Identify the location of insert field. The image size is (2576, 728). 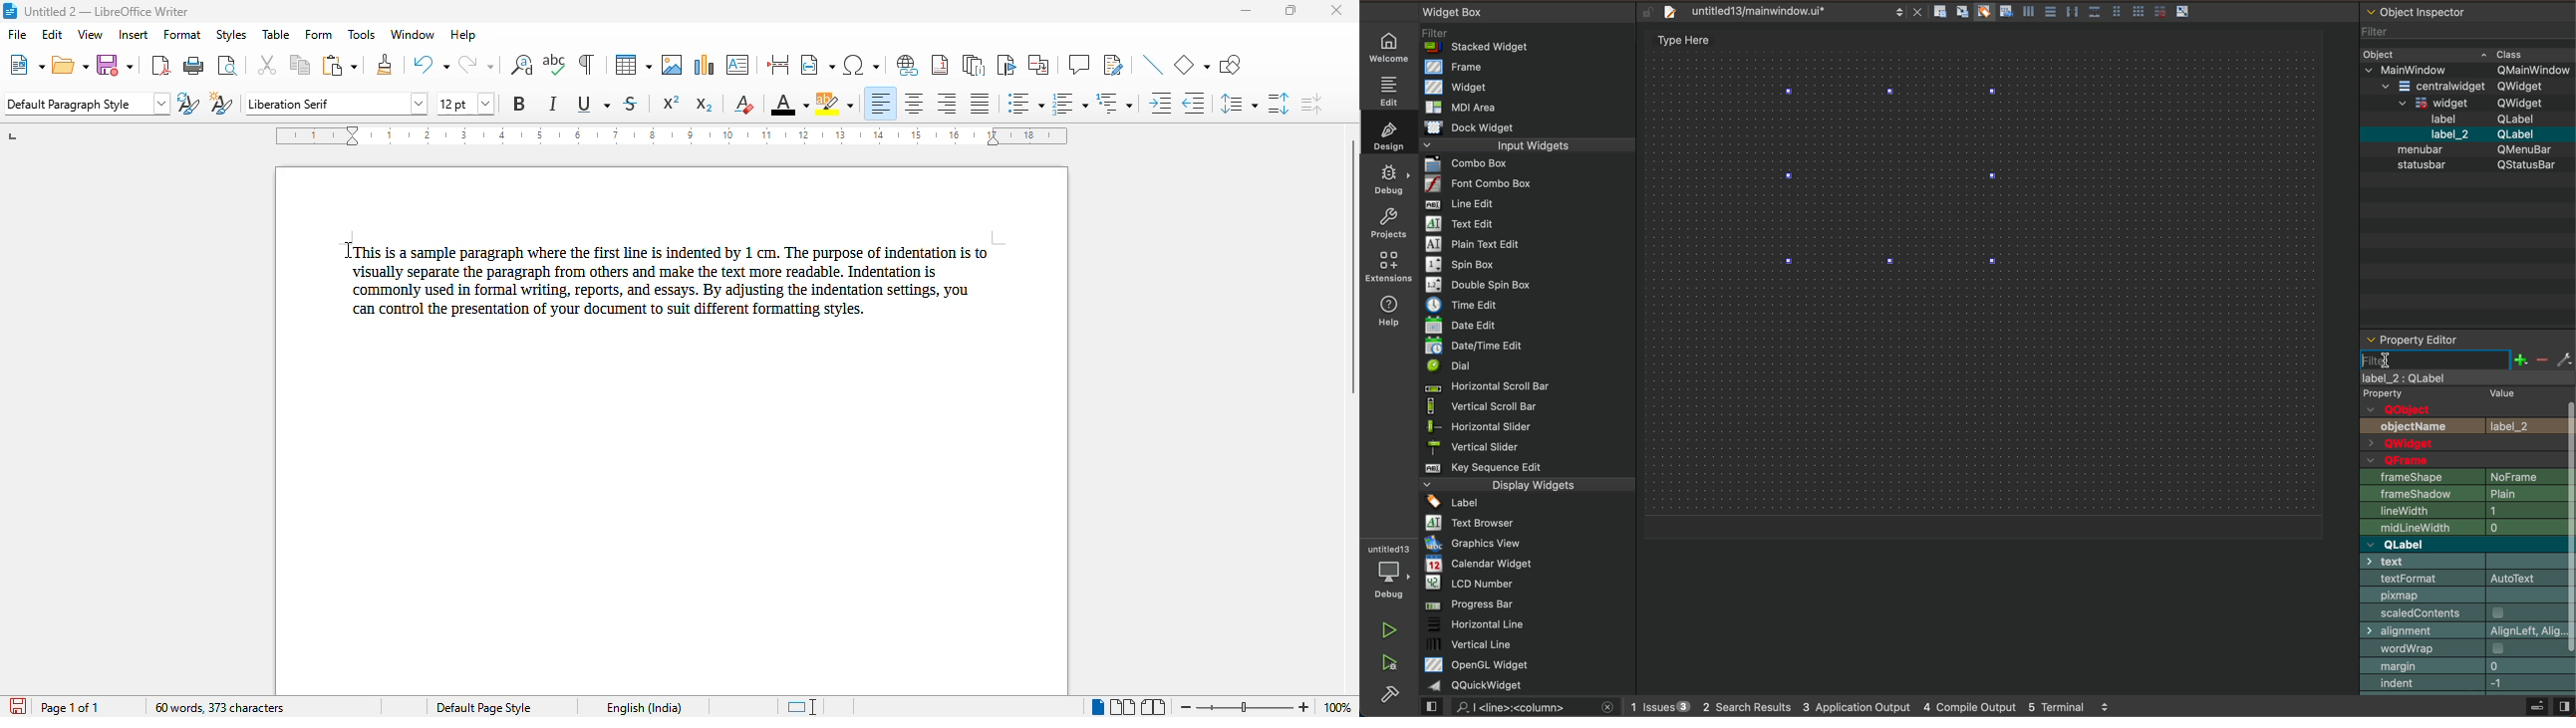
(816, 65).